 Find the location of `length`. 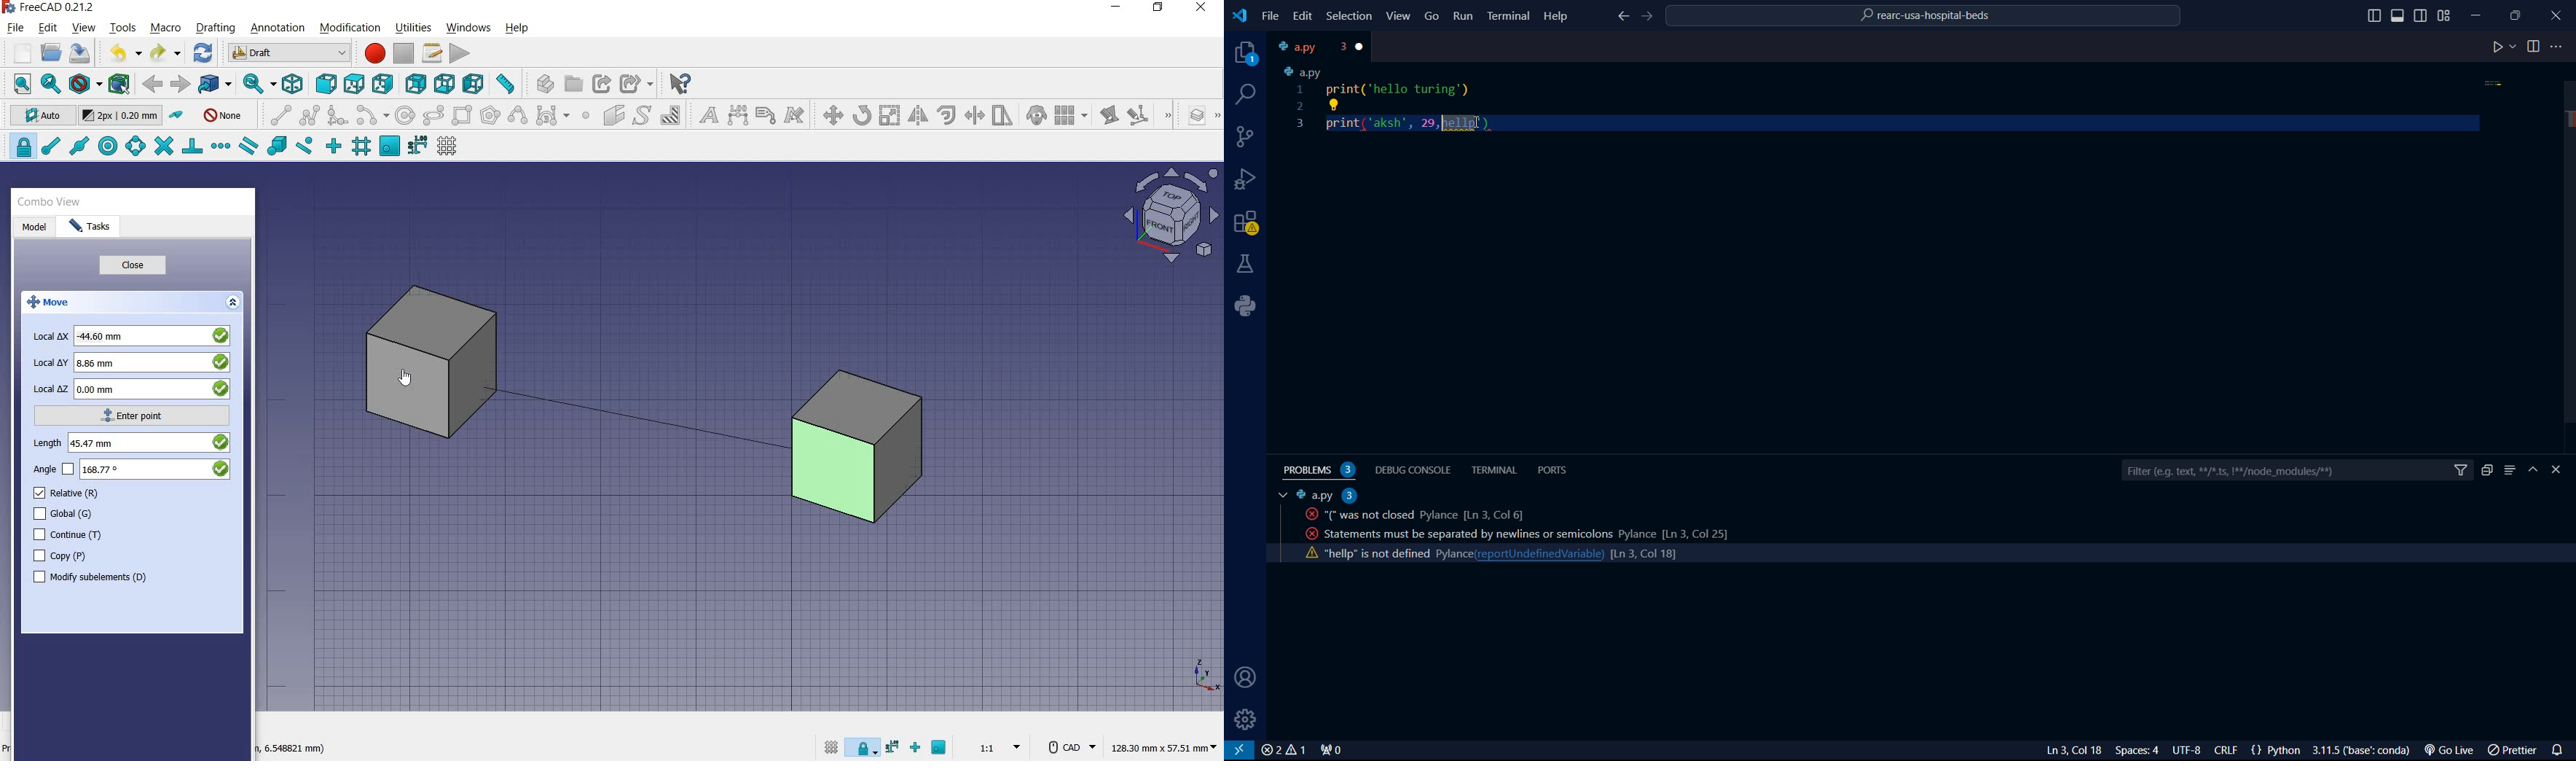

length is located at coordinates (132, 443).